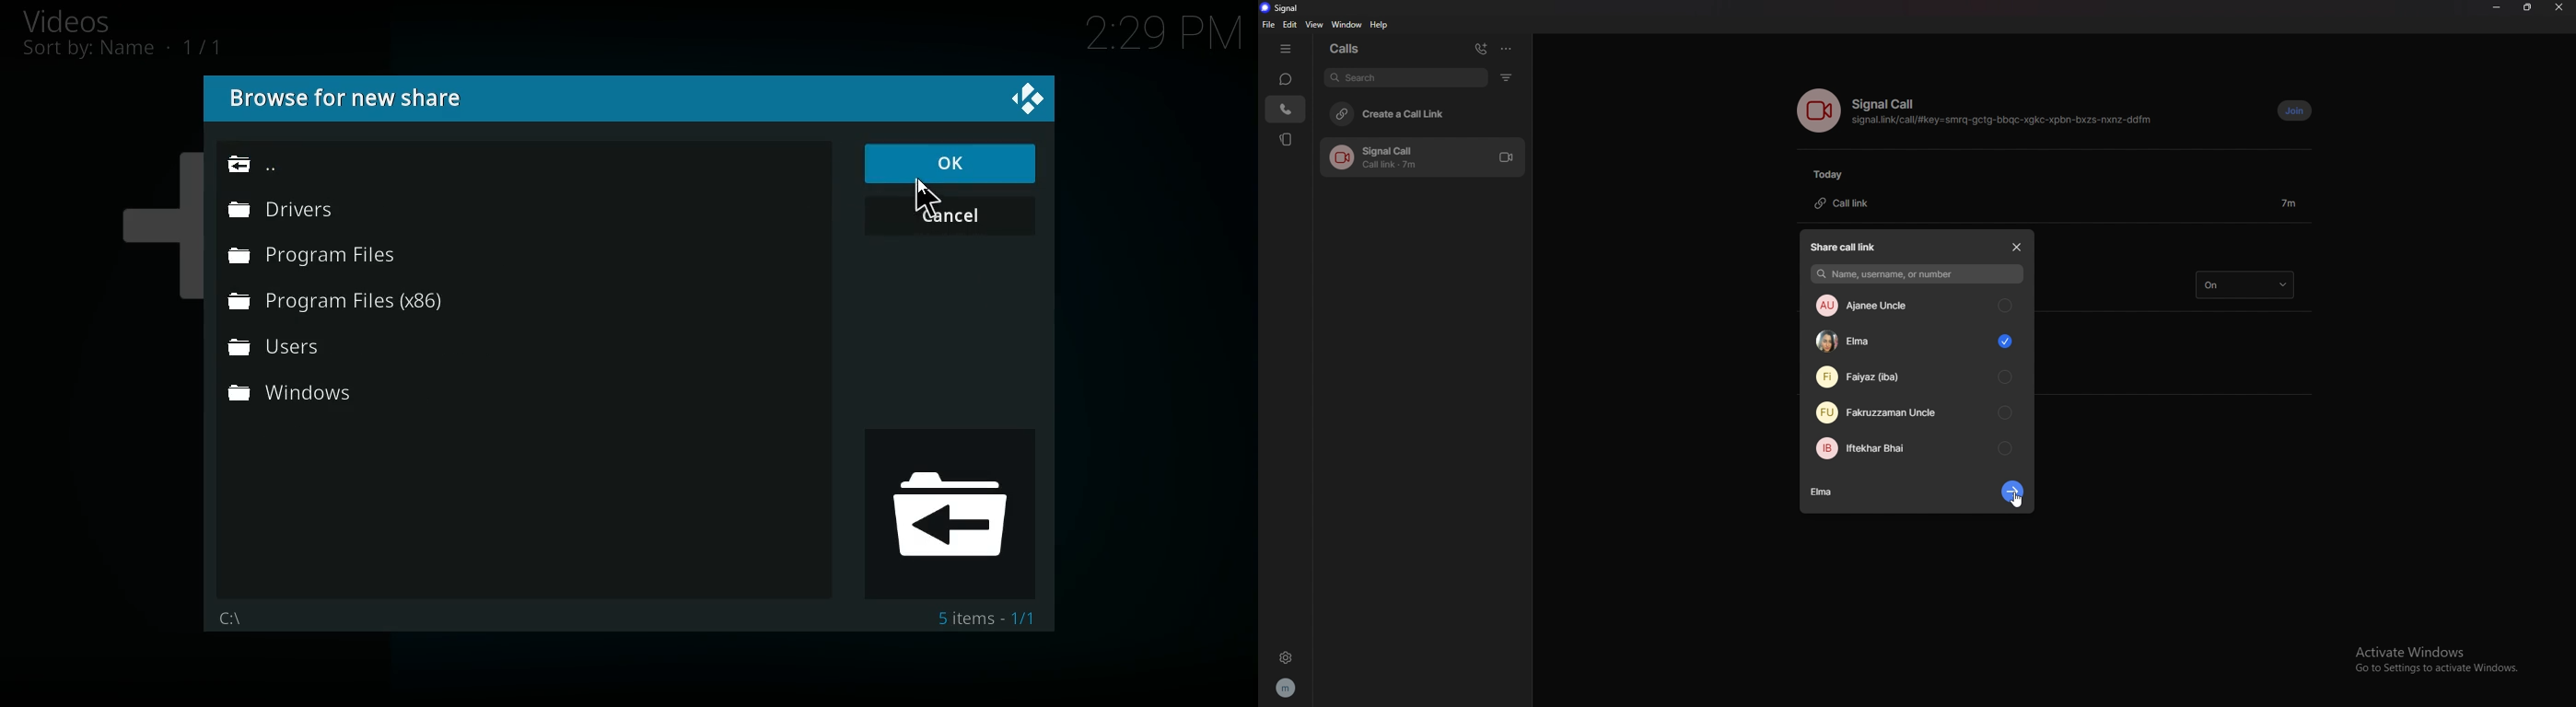 The height and width of the screenshot is (728, 2576). I want to click on contact, so click(1915, 412).